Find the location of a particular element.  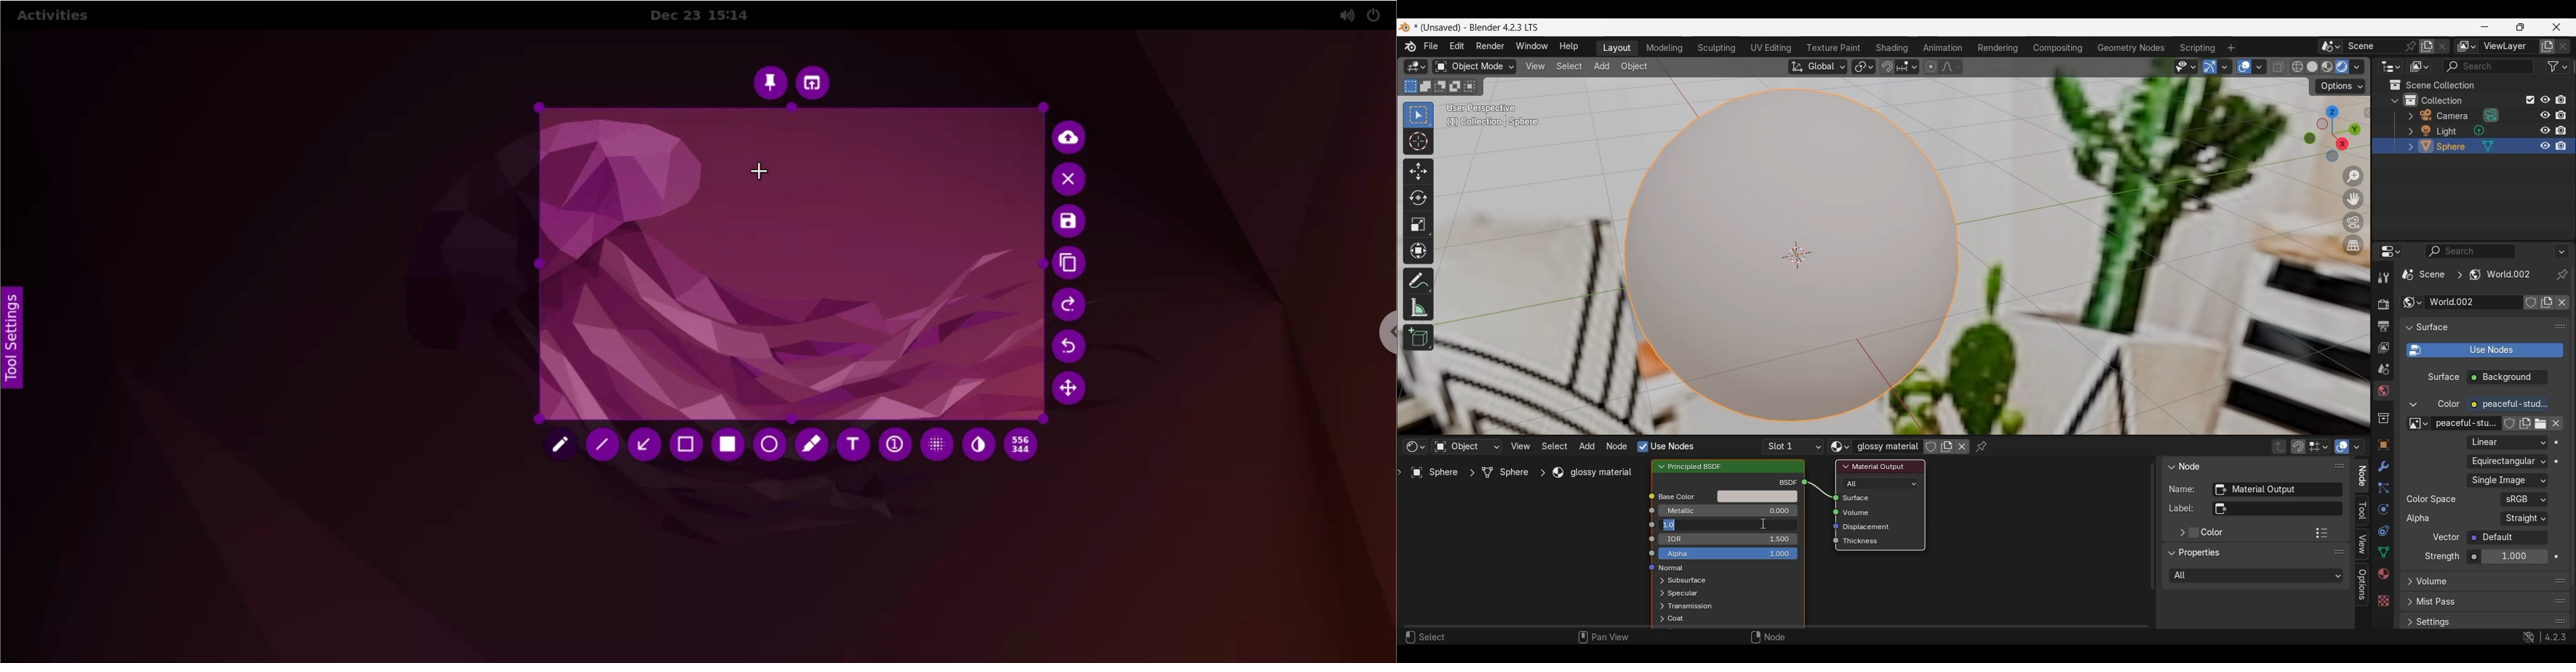

Select menu is located at coordinates (1554, 446).